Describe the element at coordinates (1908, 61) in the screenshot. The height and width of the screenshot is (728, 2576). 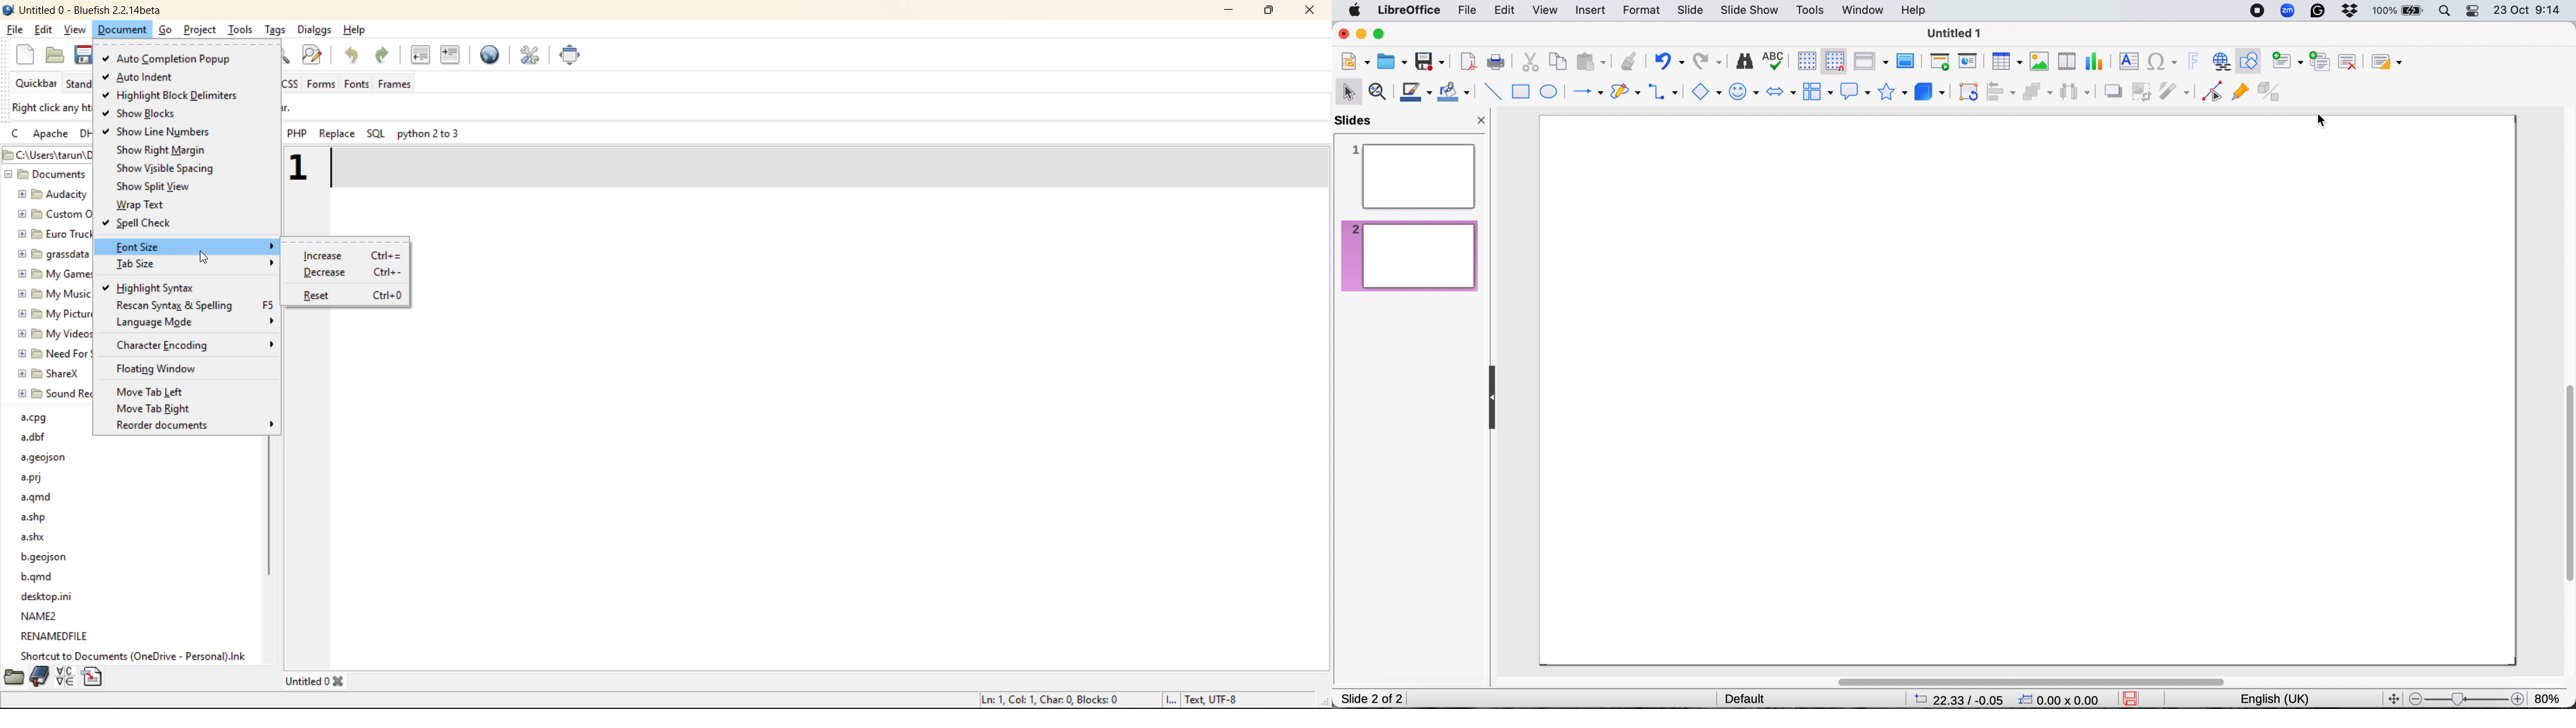
I see `master slide` at that location.